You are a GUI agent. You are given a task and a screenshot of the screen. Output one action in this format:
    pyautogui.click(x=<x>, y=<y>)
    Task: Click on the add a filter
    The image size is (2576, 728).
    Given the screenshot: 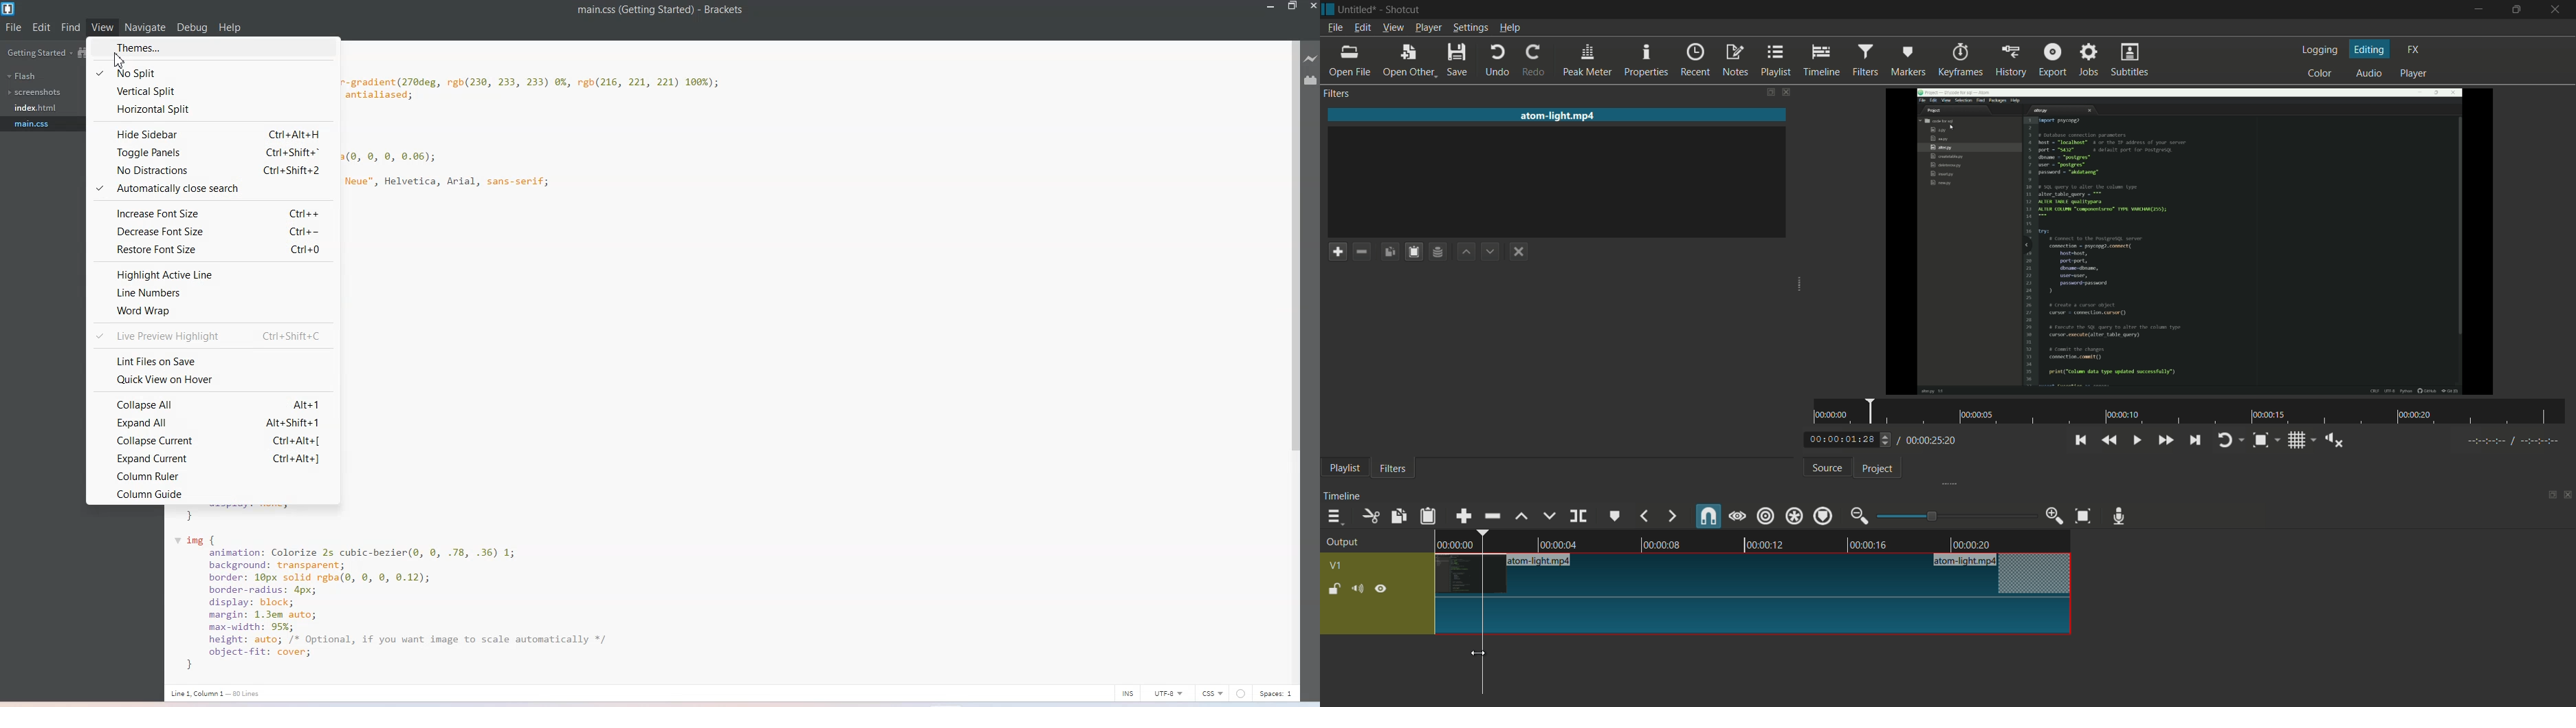 What is the action you would take?
    pyautogui.click(x=1338, y=251)
    